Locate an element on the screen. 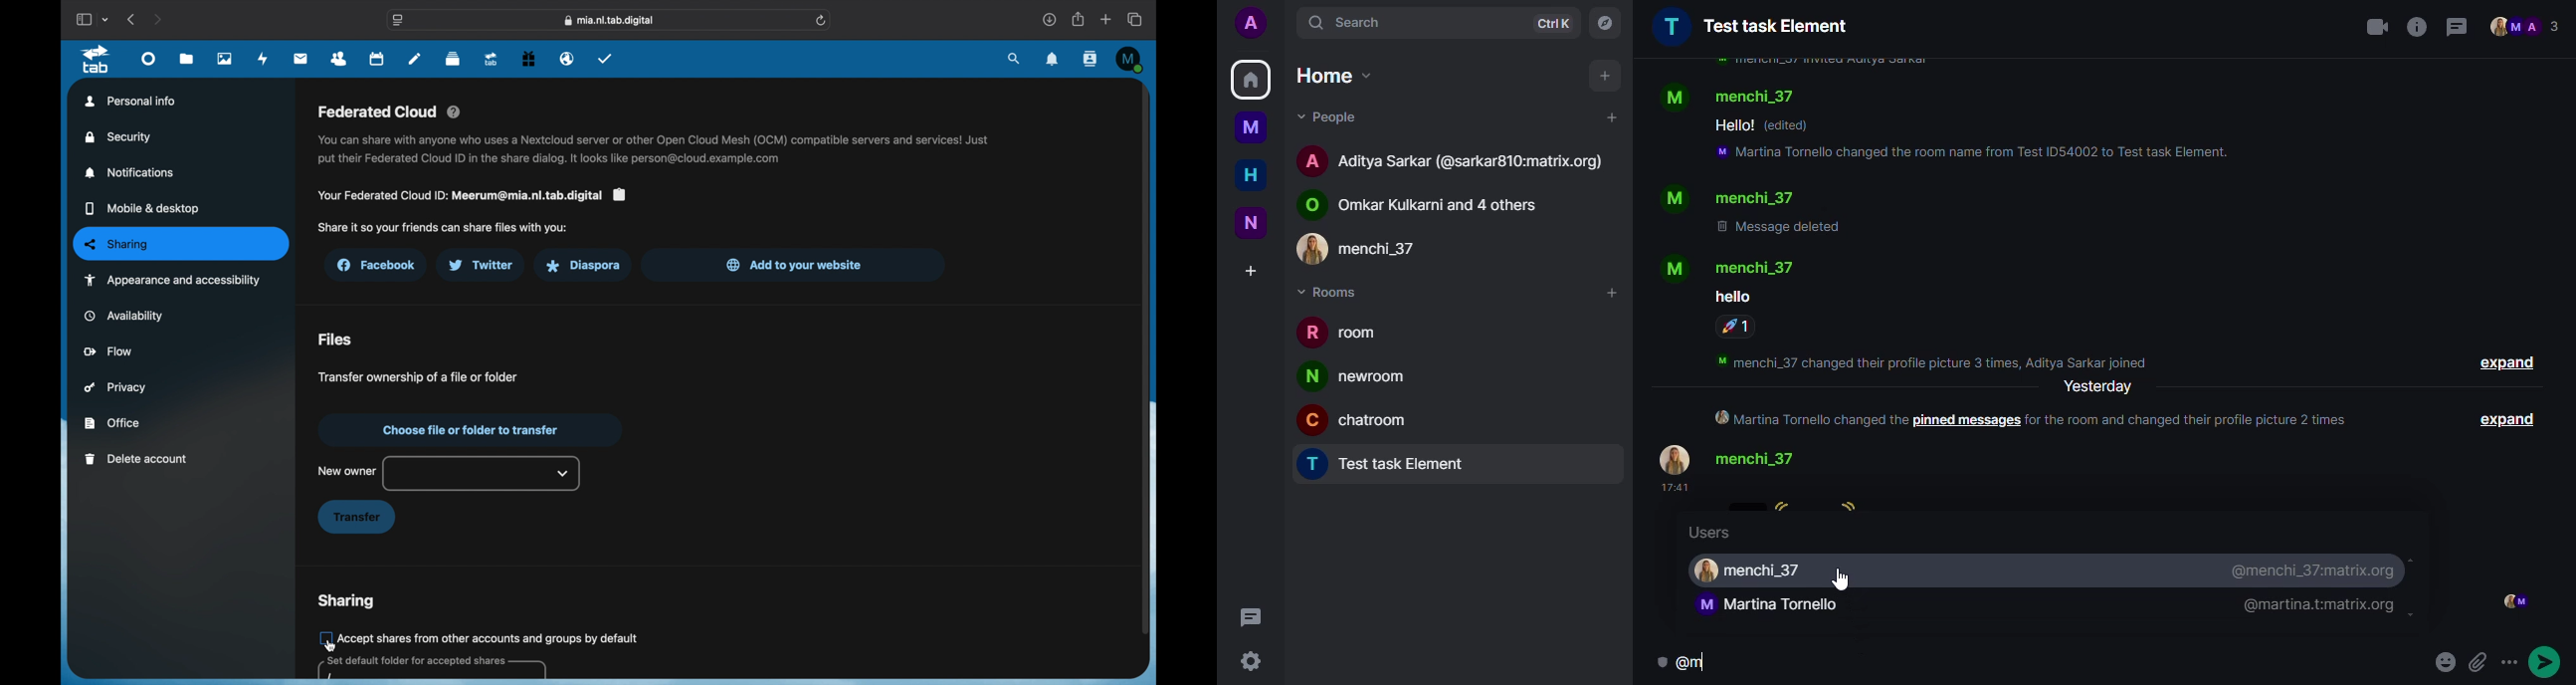  notes is located at coordinates (415, 58).